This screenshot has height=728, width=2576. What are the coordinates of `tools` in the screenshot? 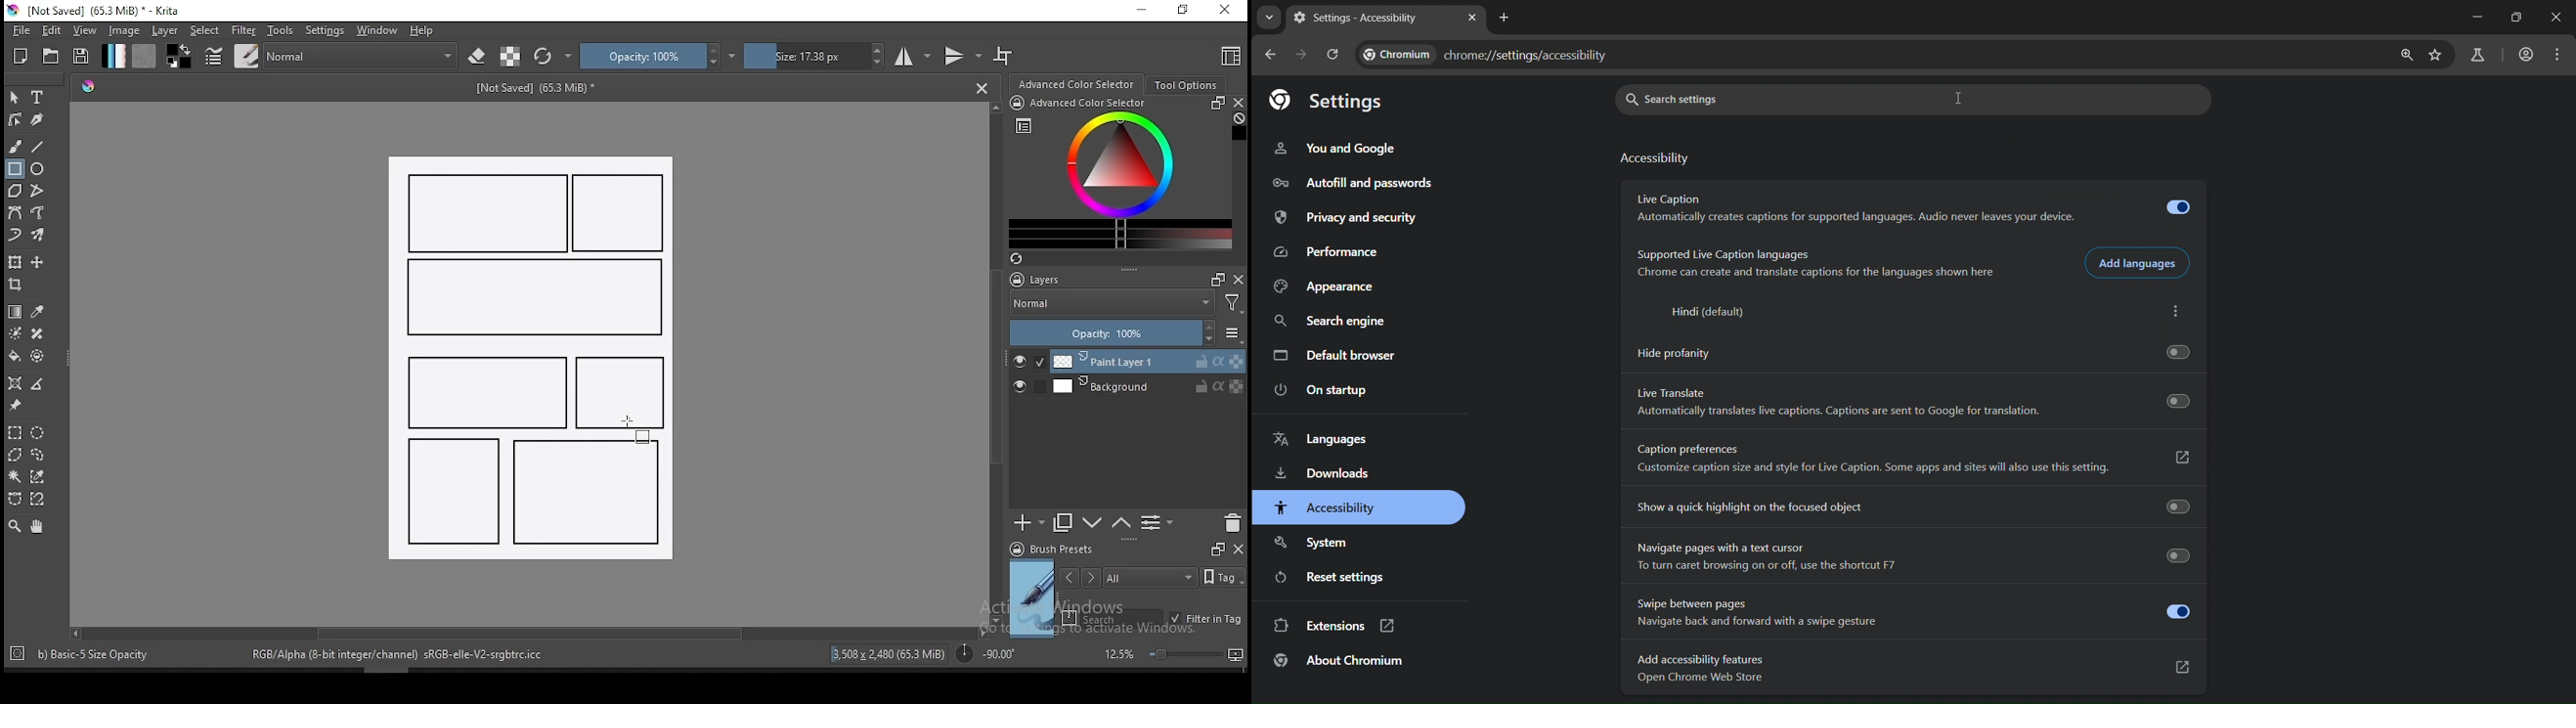 It's located at (281, 30).